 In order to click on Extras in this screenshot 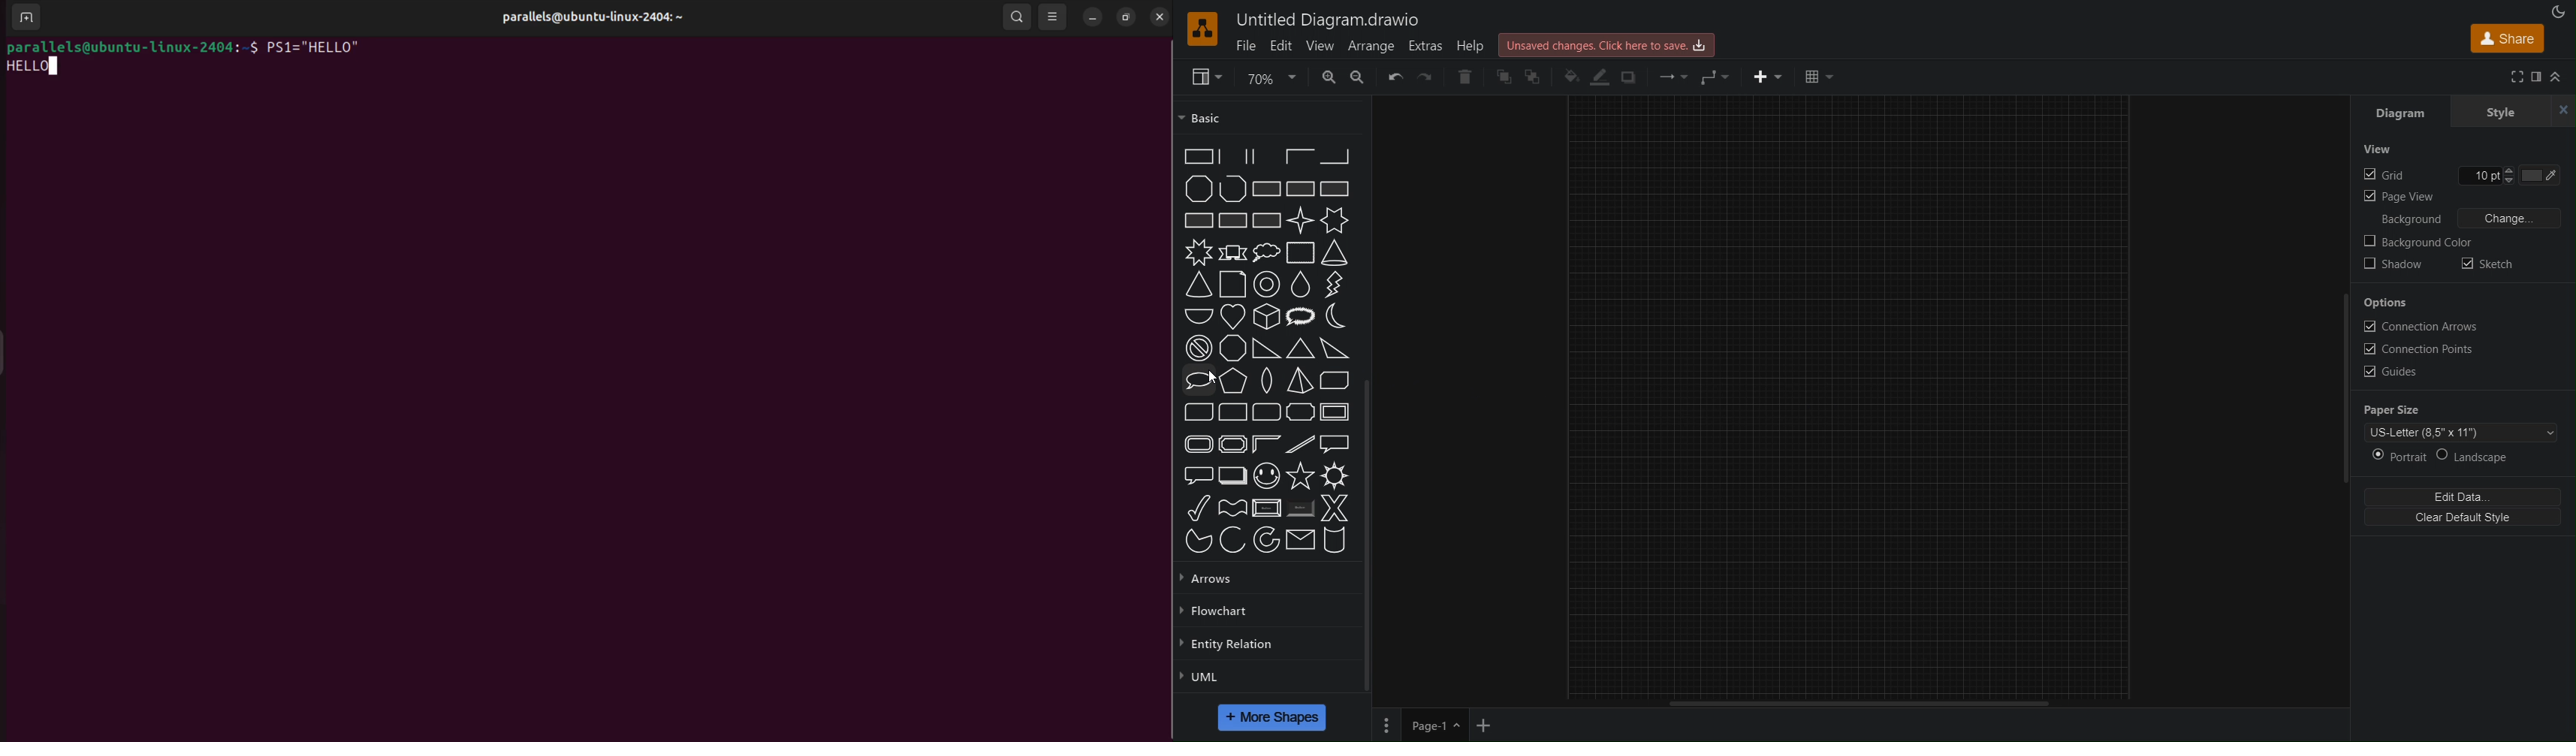, I will do `click(1426, 46)`.